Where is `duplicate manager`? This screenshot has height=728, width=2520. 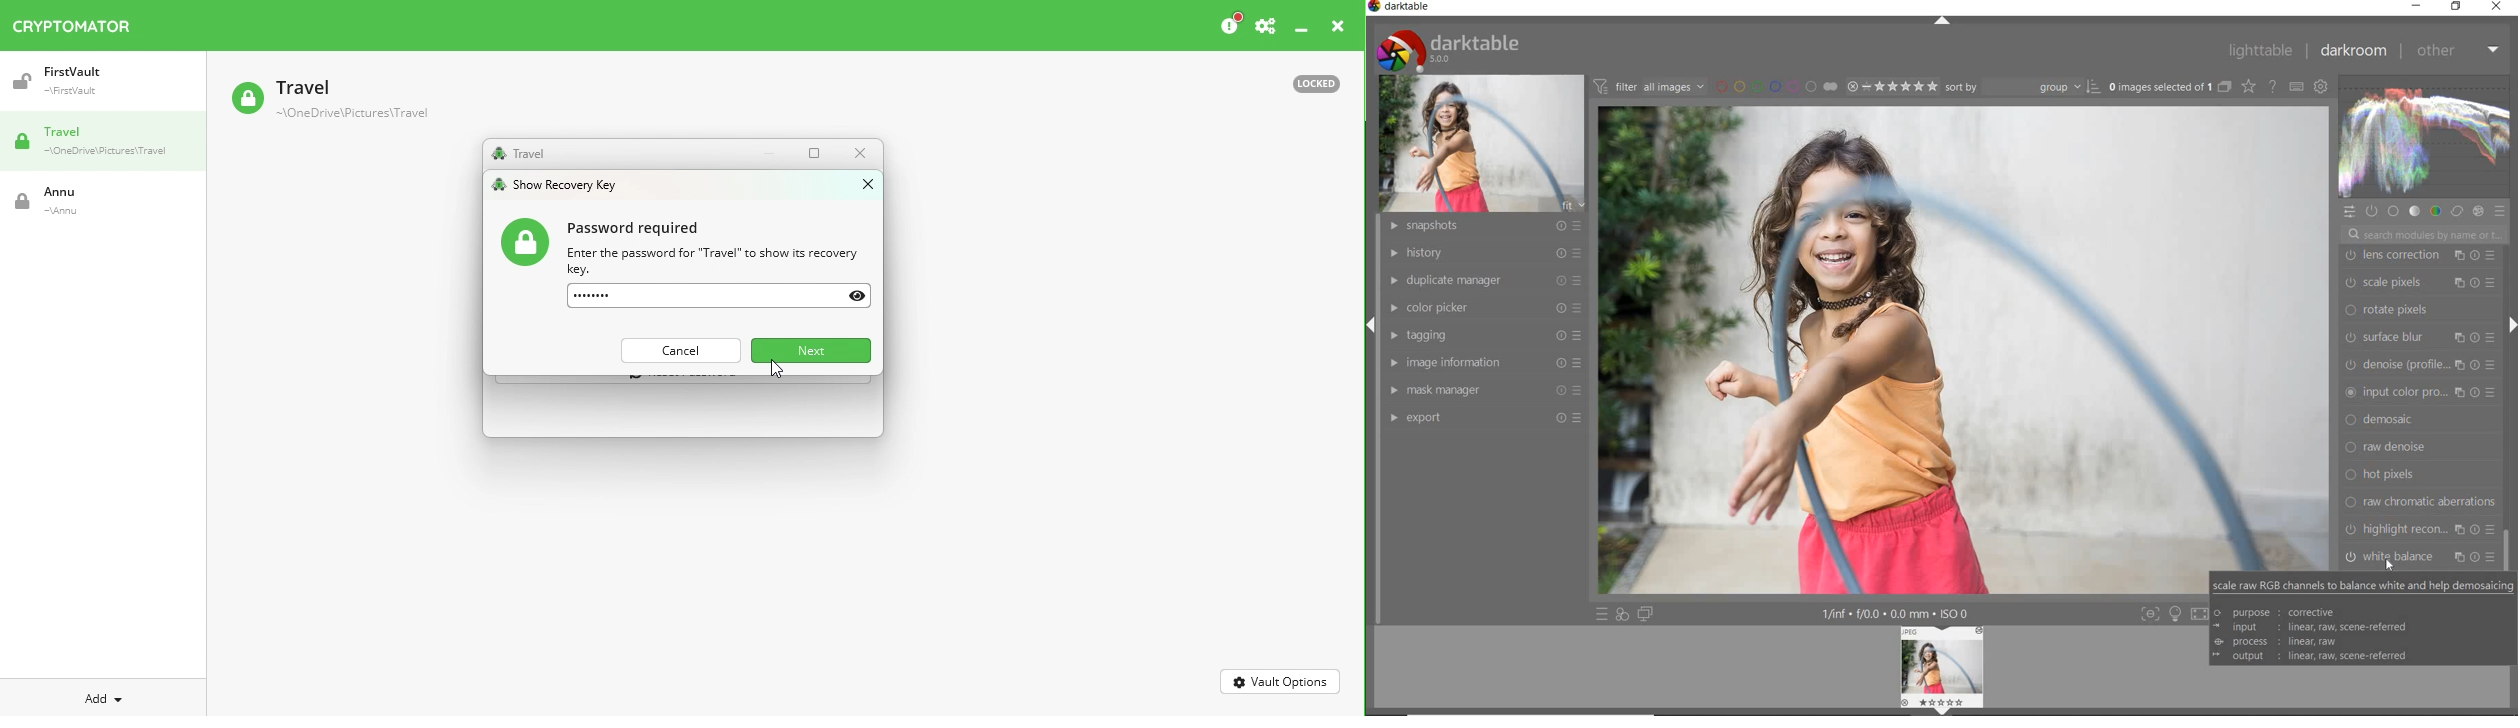 duplicate manager is located at coordinates (1483, 278).